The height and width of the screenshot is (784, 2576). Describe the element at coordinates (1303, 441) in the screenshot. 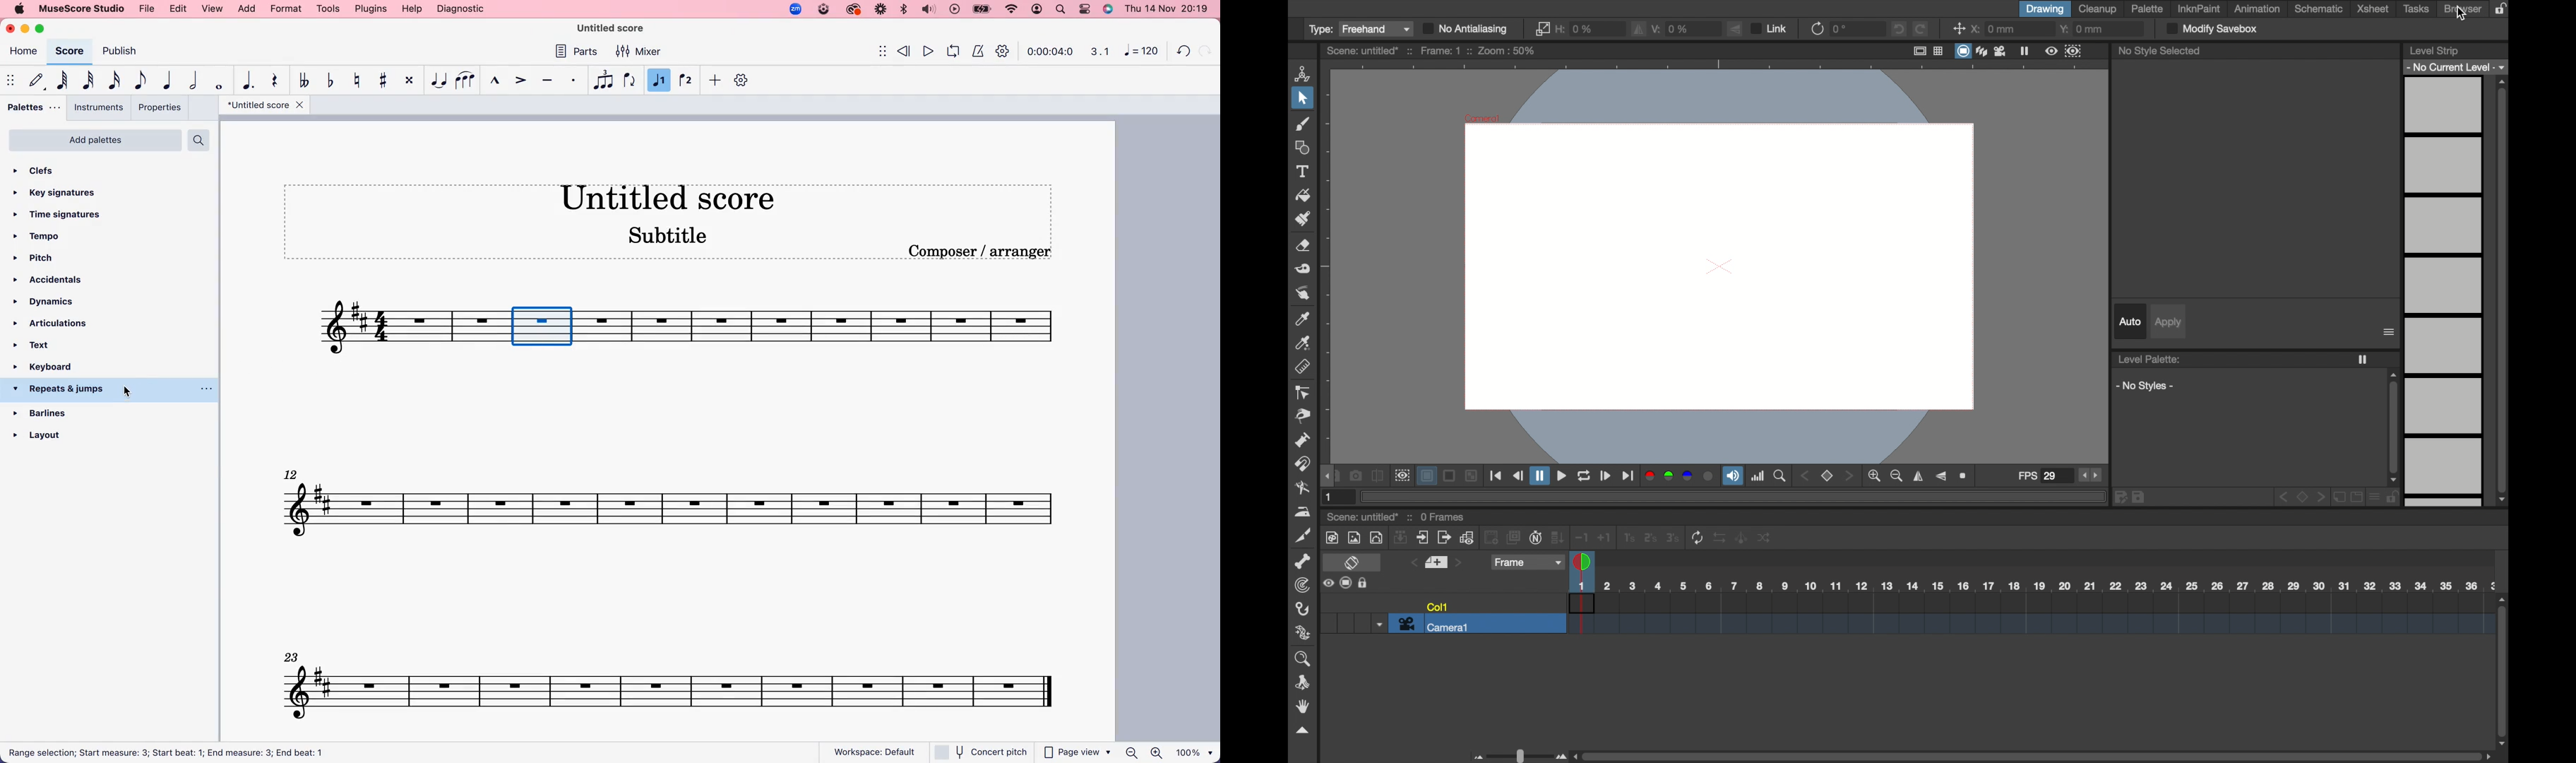

I see `pump tool` at that location.